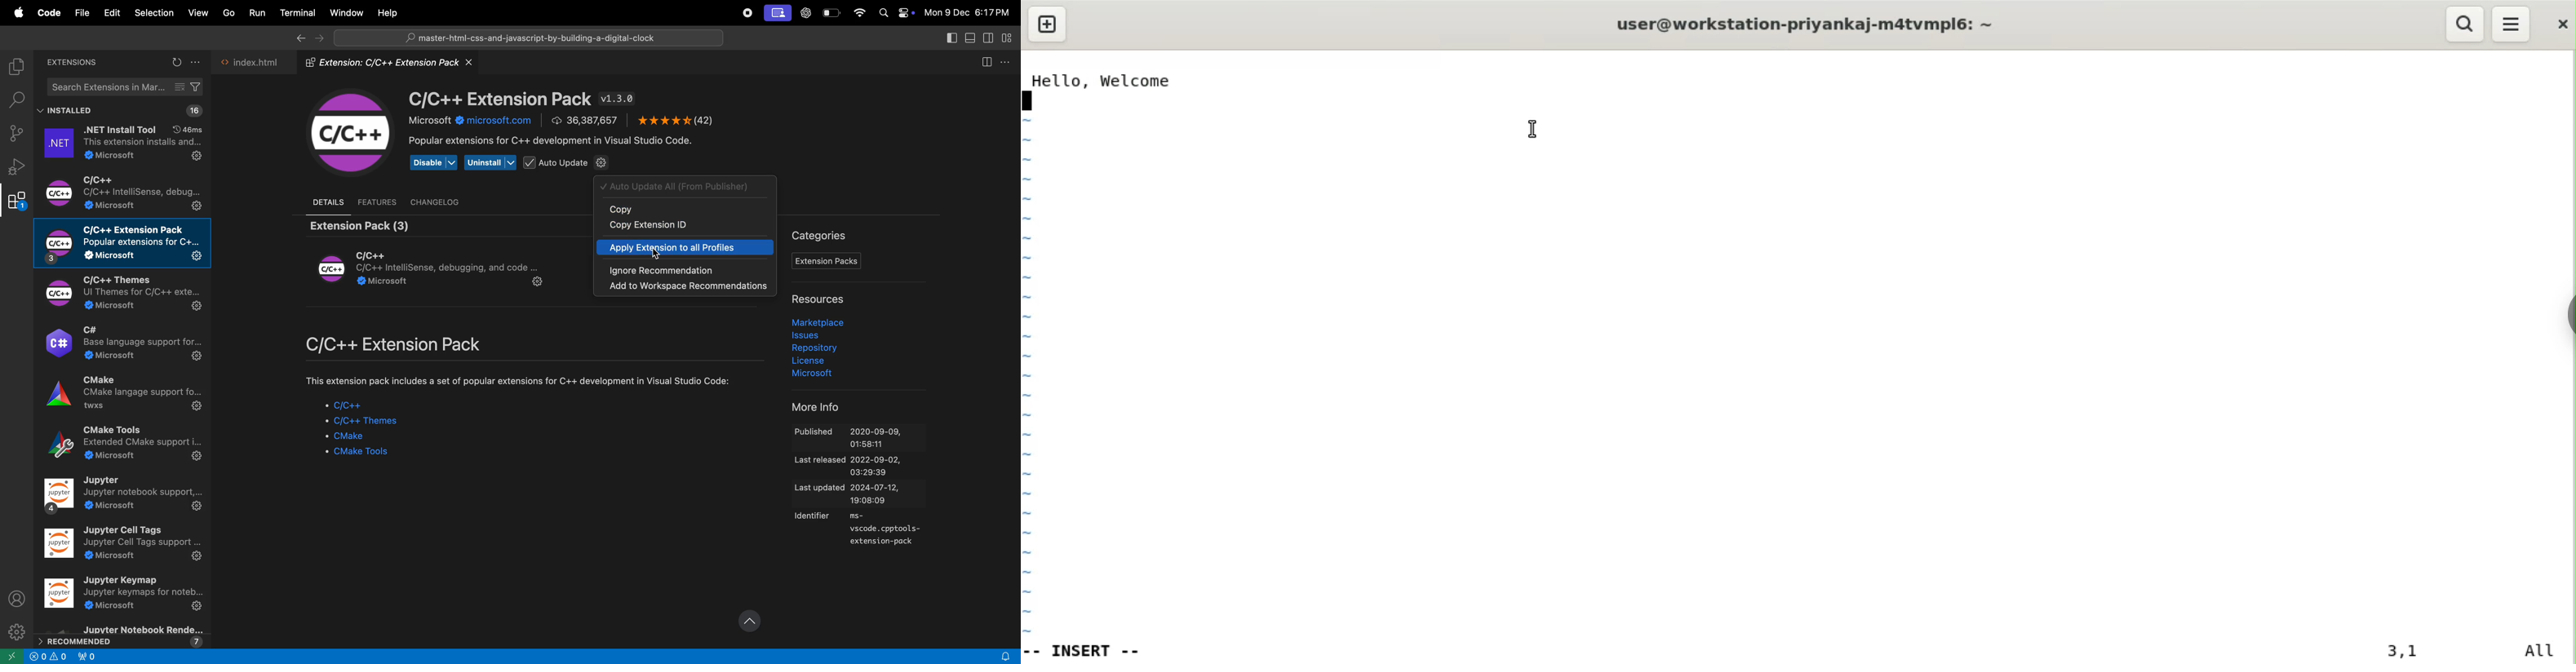 This screenshot has height=672, width=2576. What do you see at coordinates (331, 201) in the screenshot?
I see `details` at bounding box center [331, 201].